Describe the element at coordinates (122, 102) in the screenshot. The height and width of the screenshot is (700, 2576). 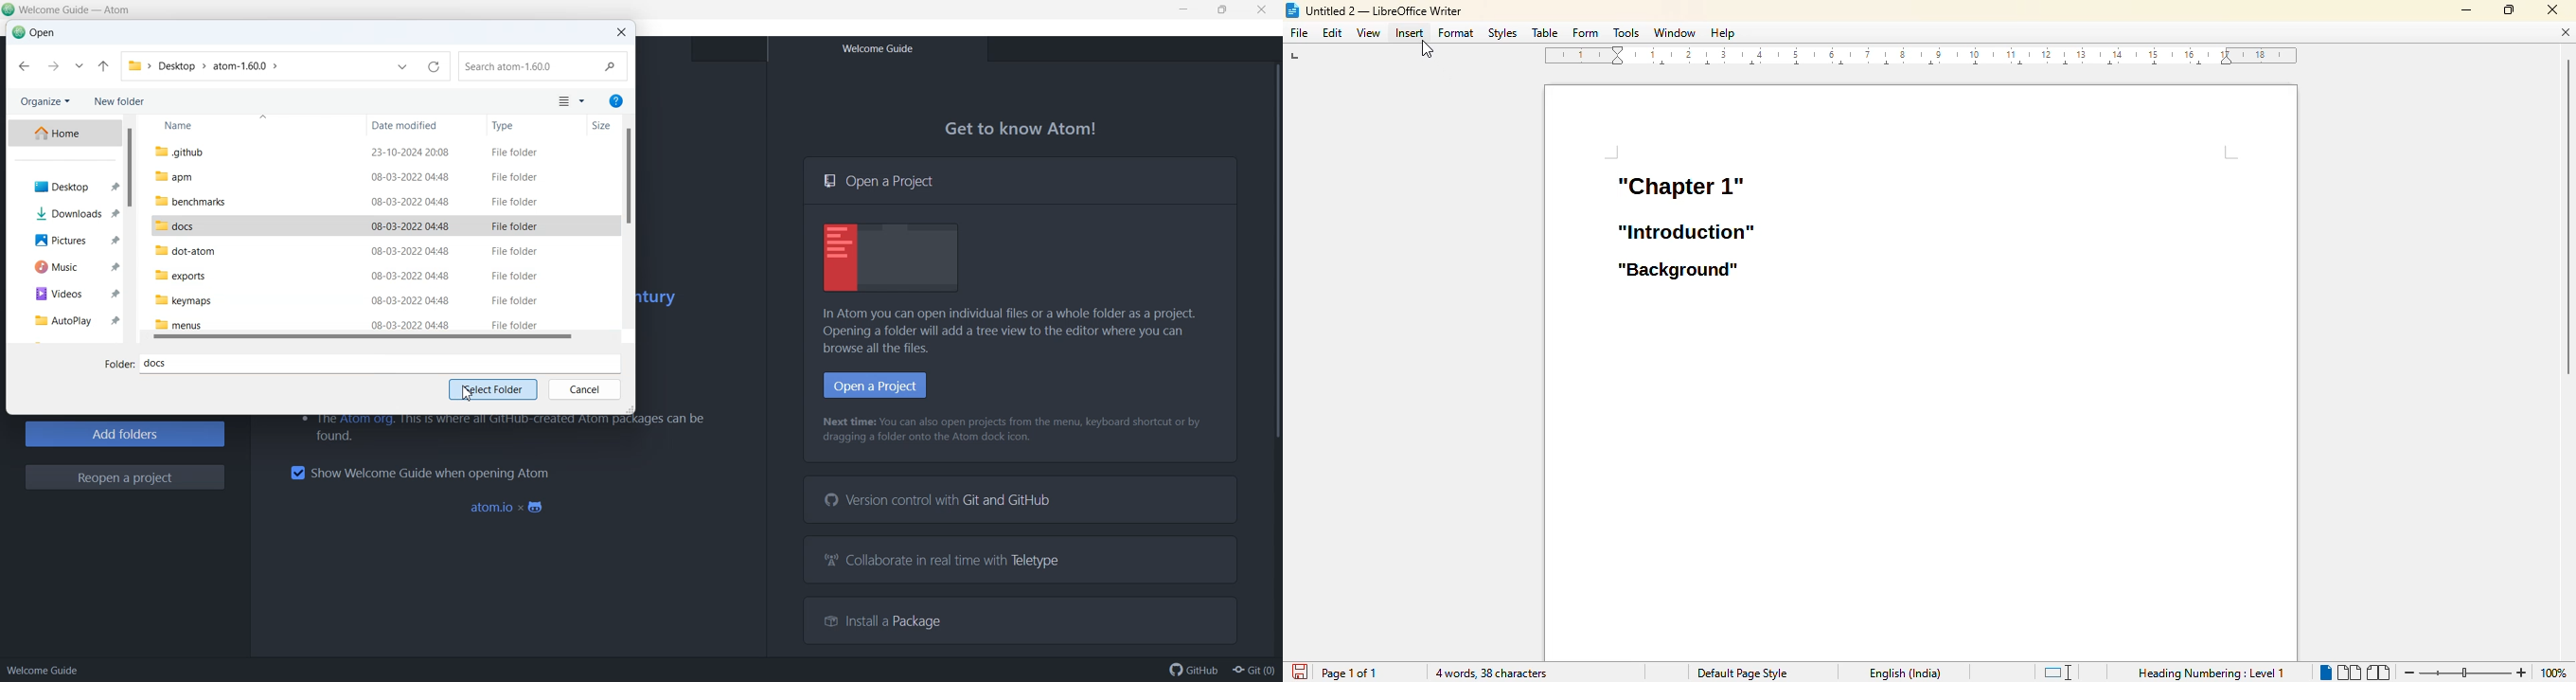
I see `New folder` at that location.